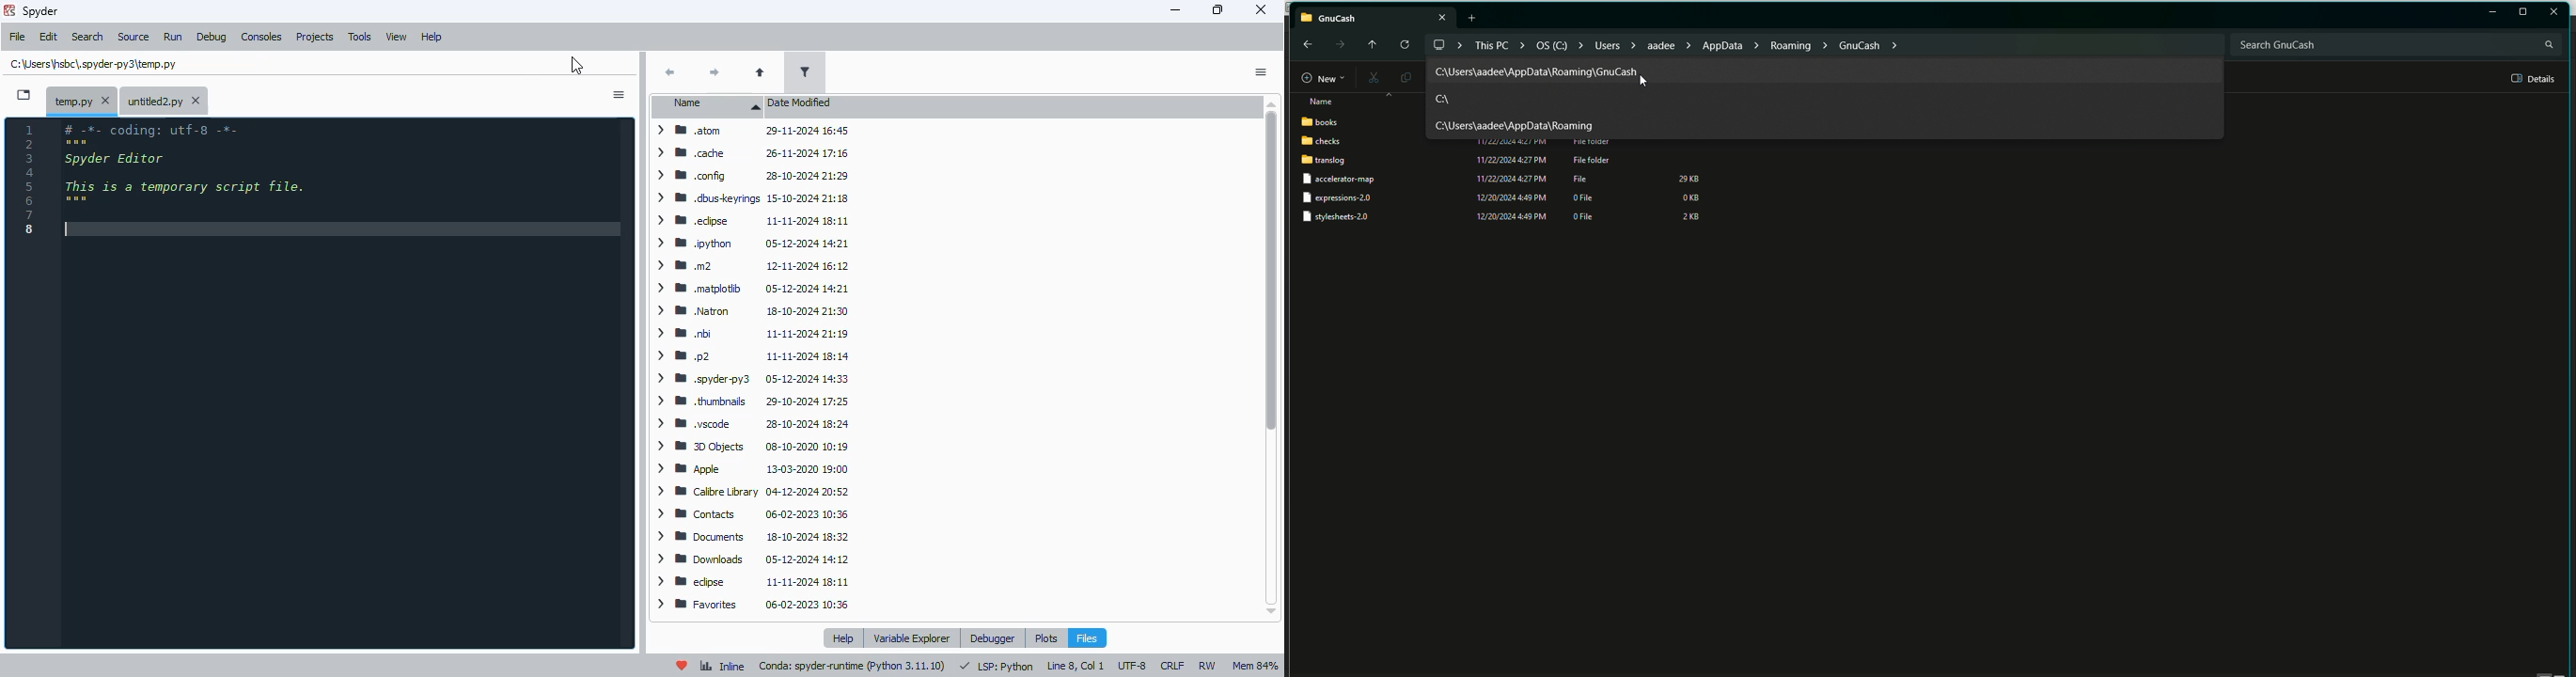 The height and width of the screenshot is (700, 2576). What do you see at coordinates (2207, 42) in the screenshot?
I see `Close` at bounding box center [2207, 42].